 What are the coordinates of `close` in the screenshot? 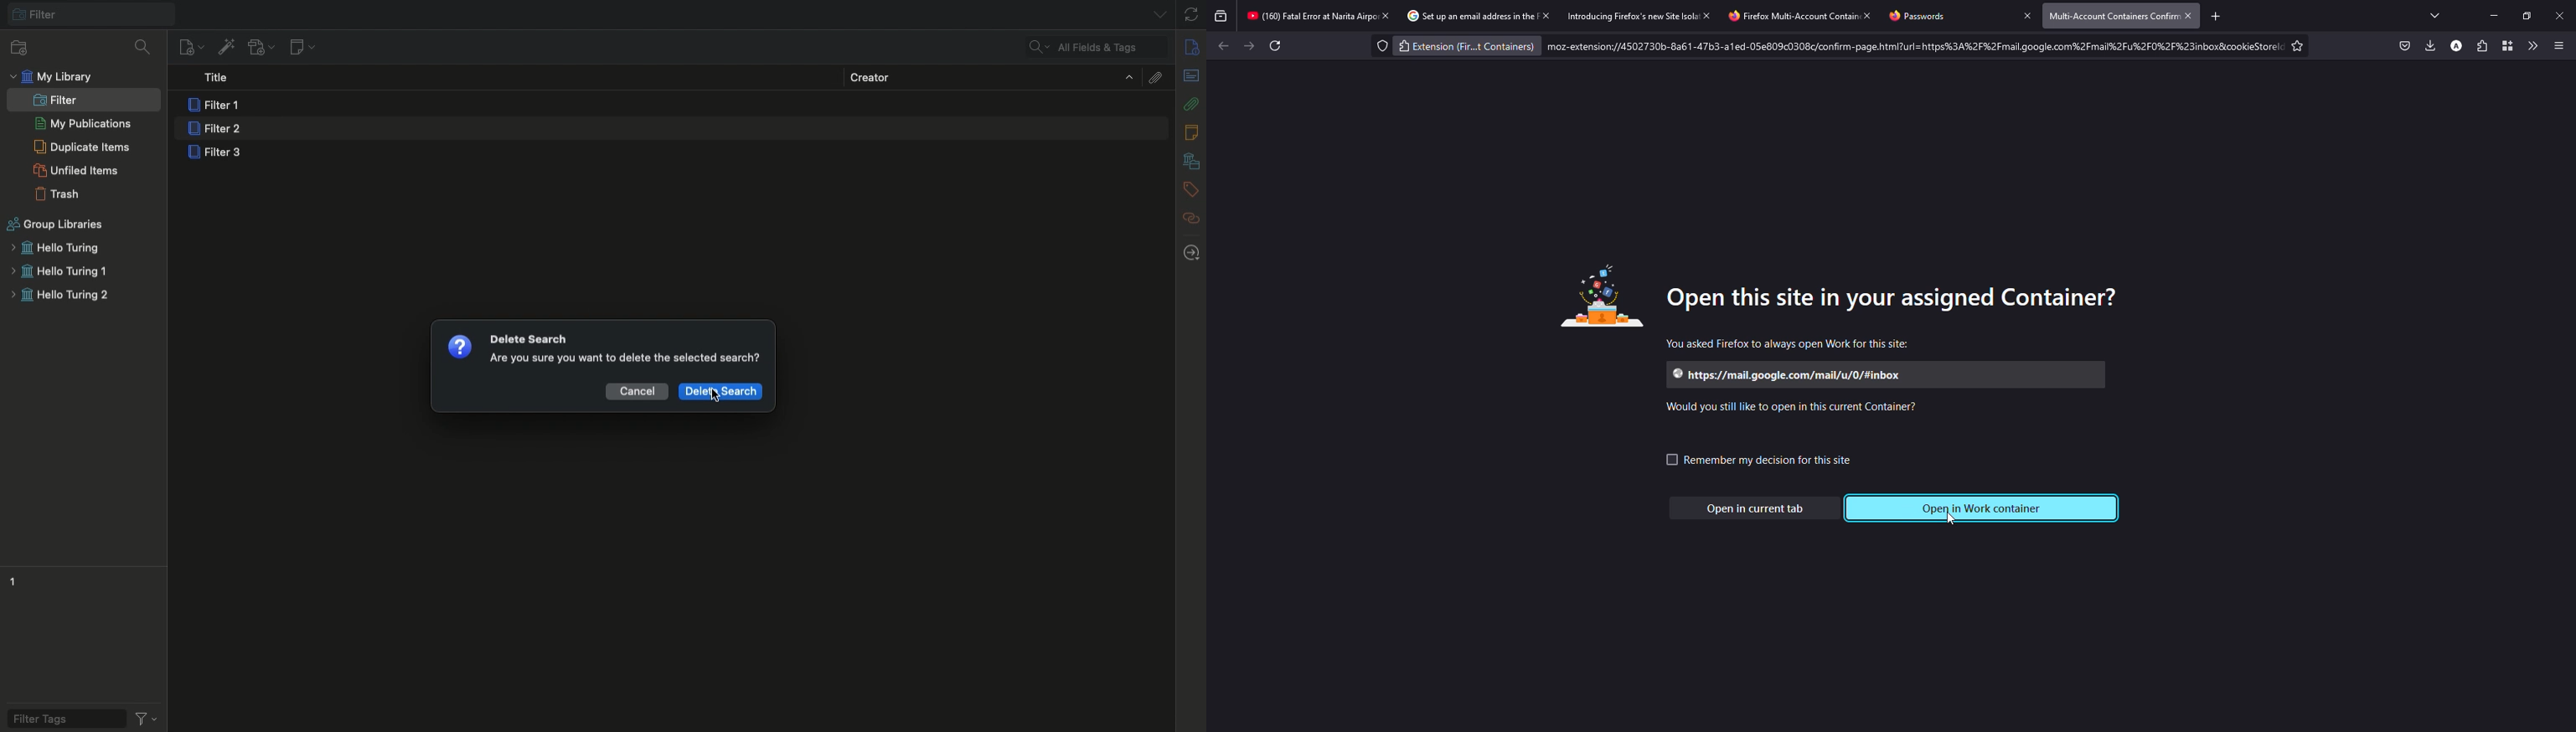 It's located at (1386, 16).